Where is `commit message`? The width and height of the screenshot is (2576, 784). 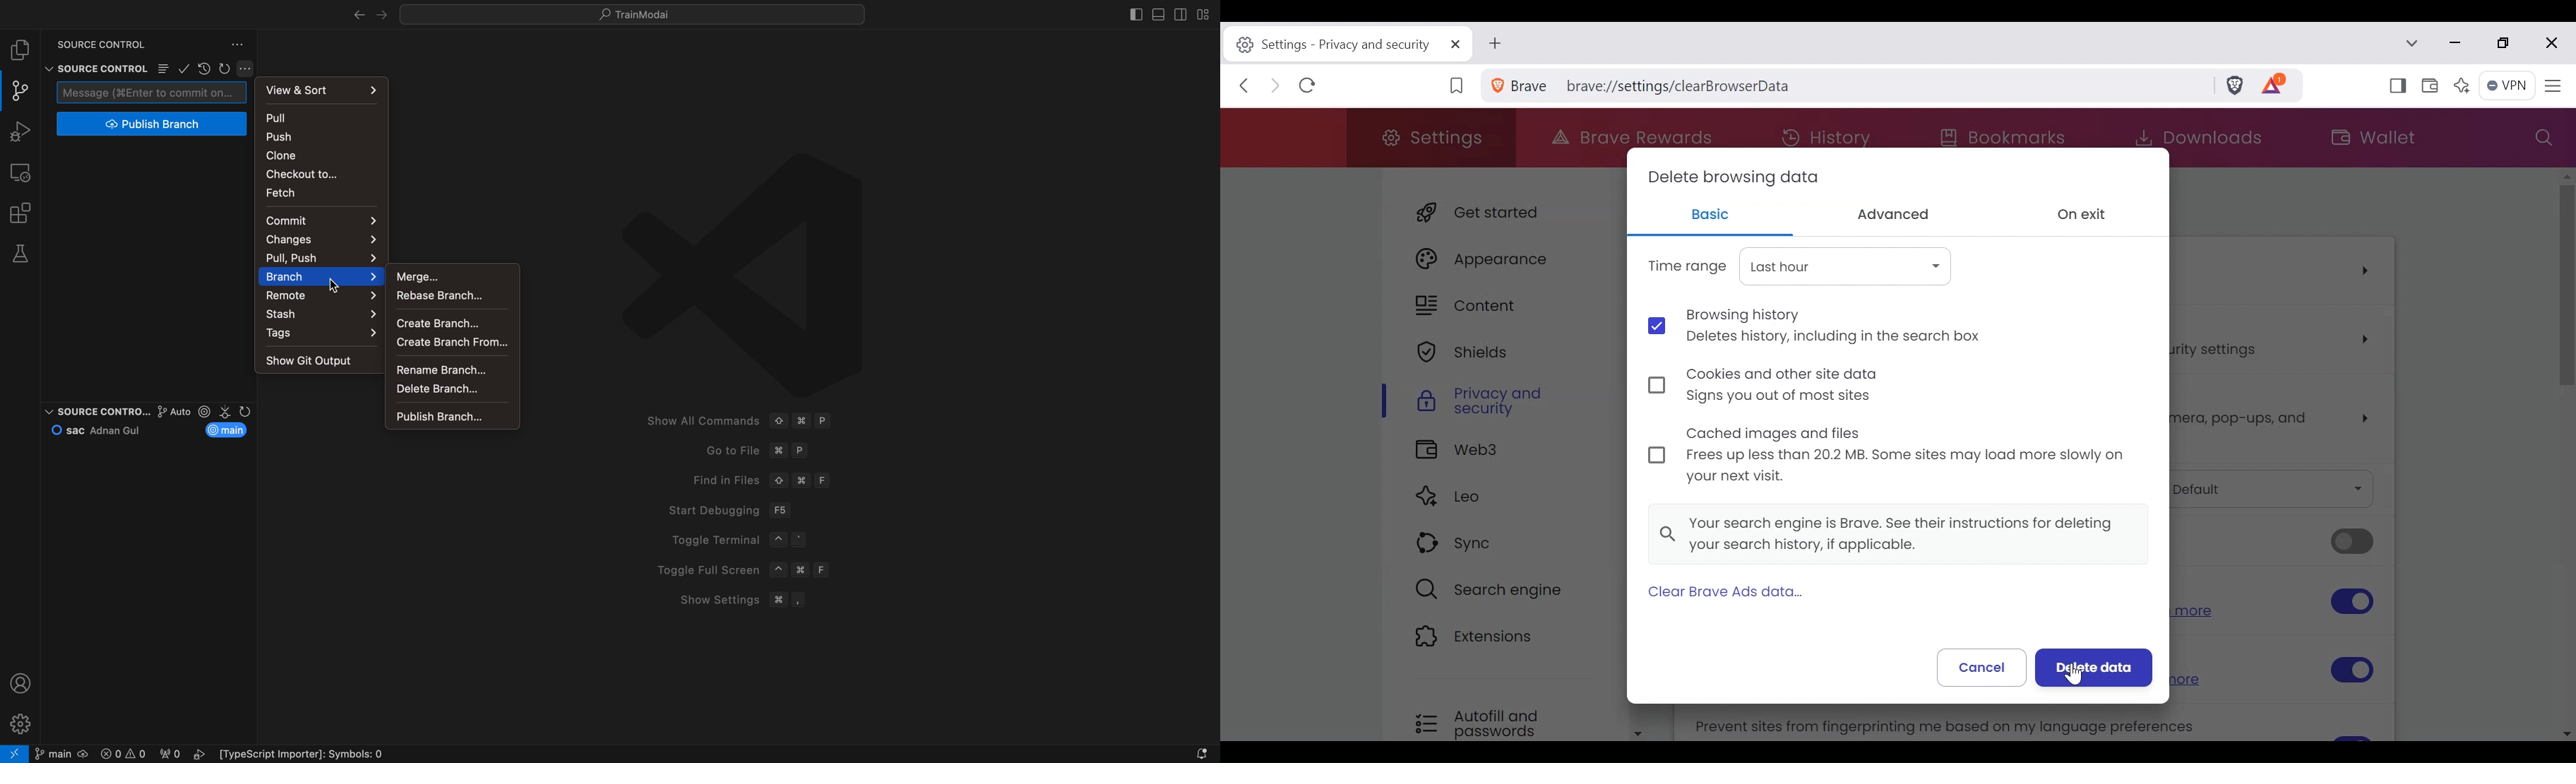
commit message is located at coordinates (152, 92).